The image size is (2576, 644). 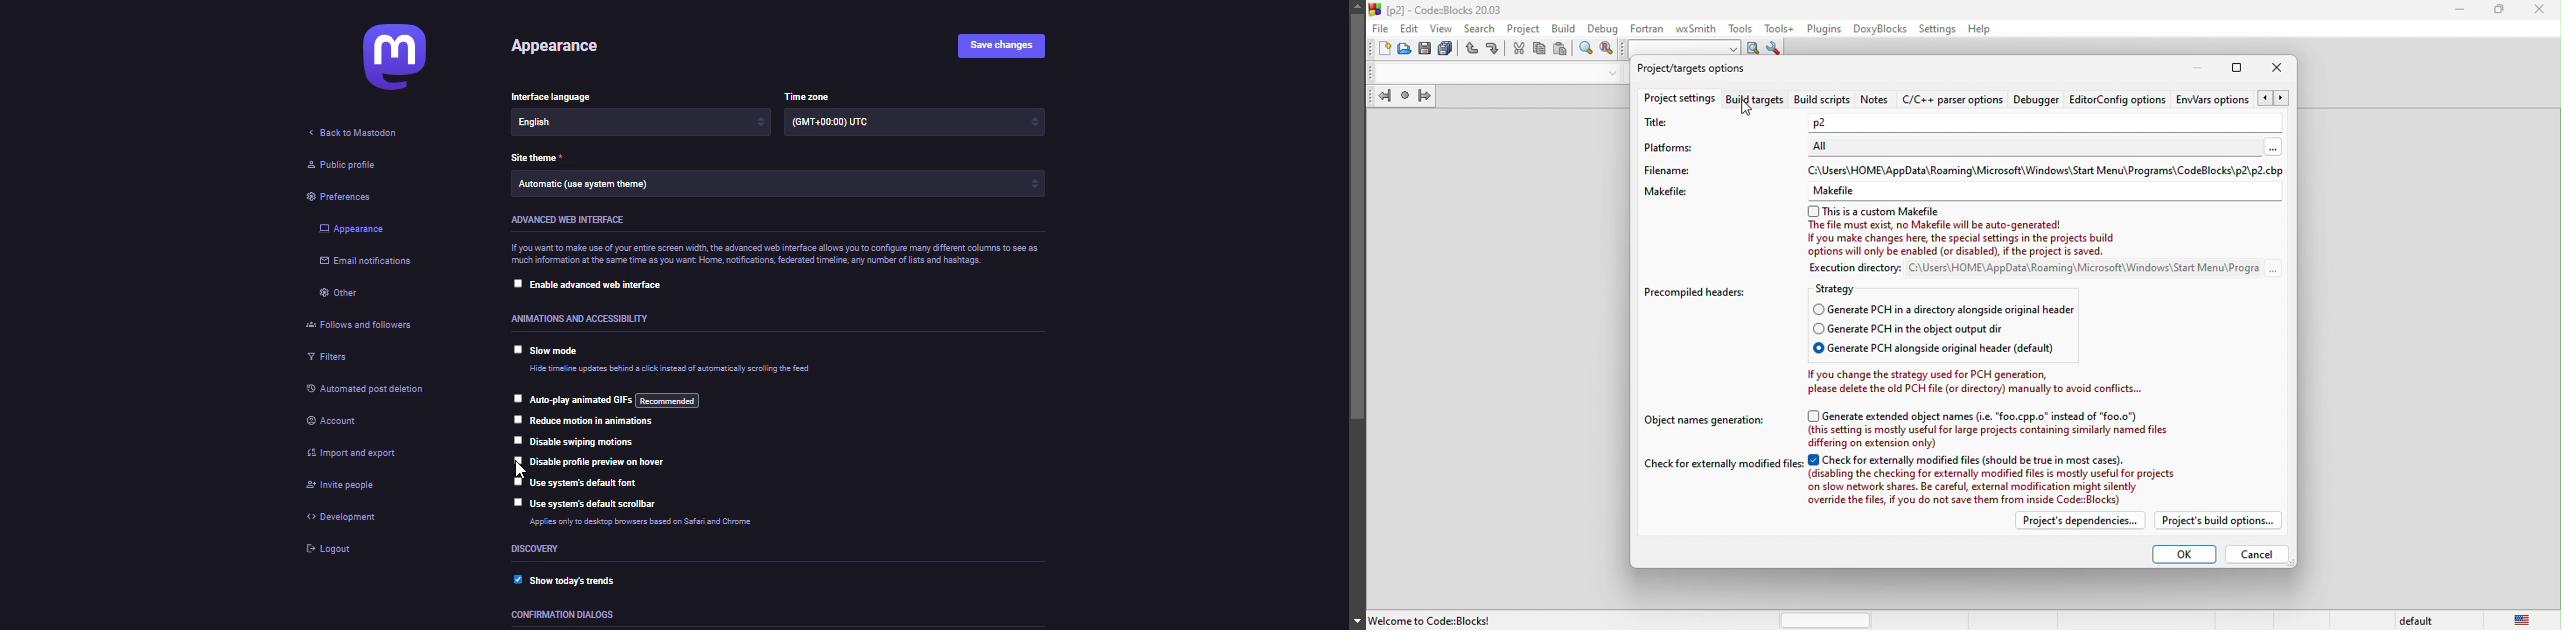 I want to click on generate pch in a directory alongside original headers, so click(x=1944, y=311).